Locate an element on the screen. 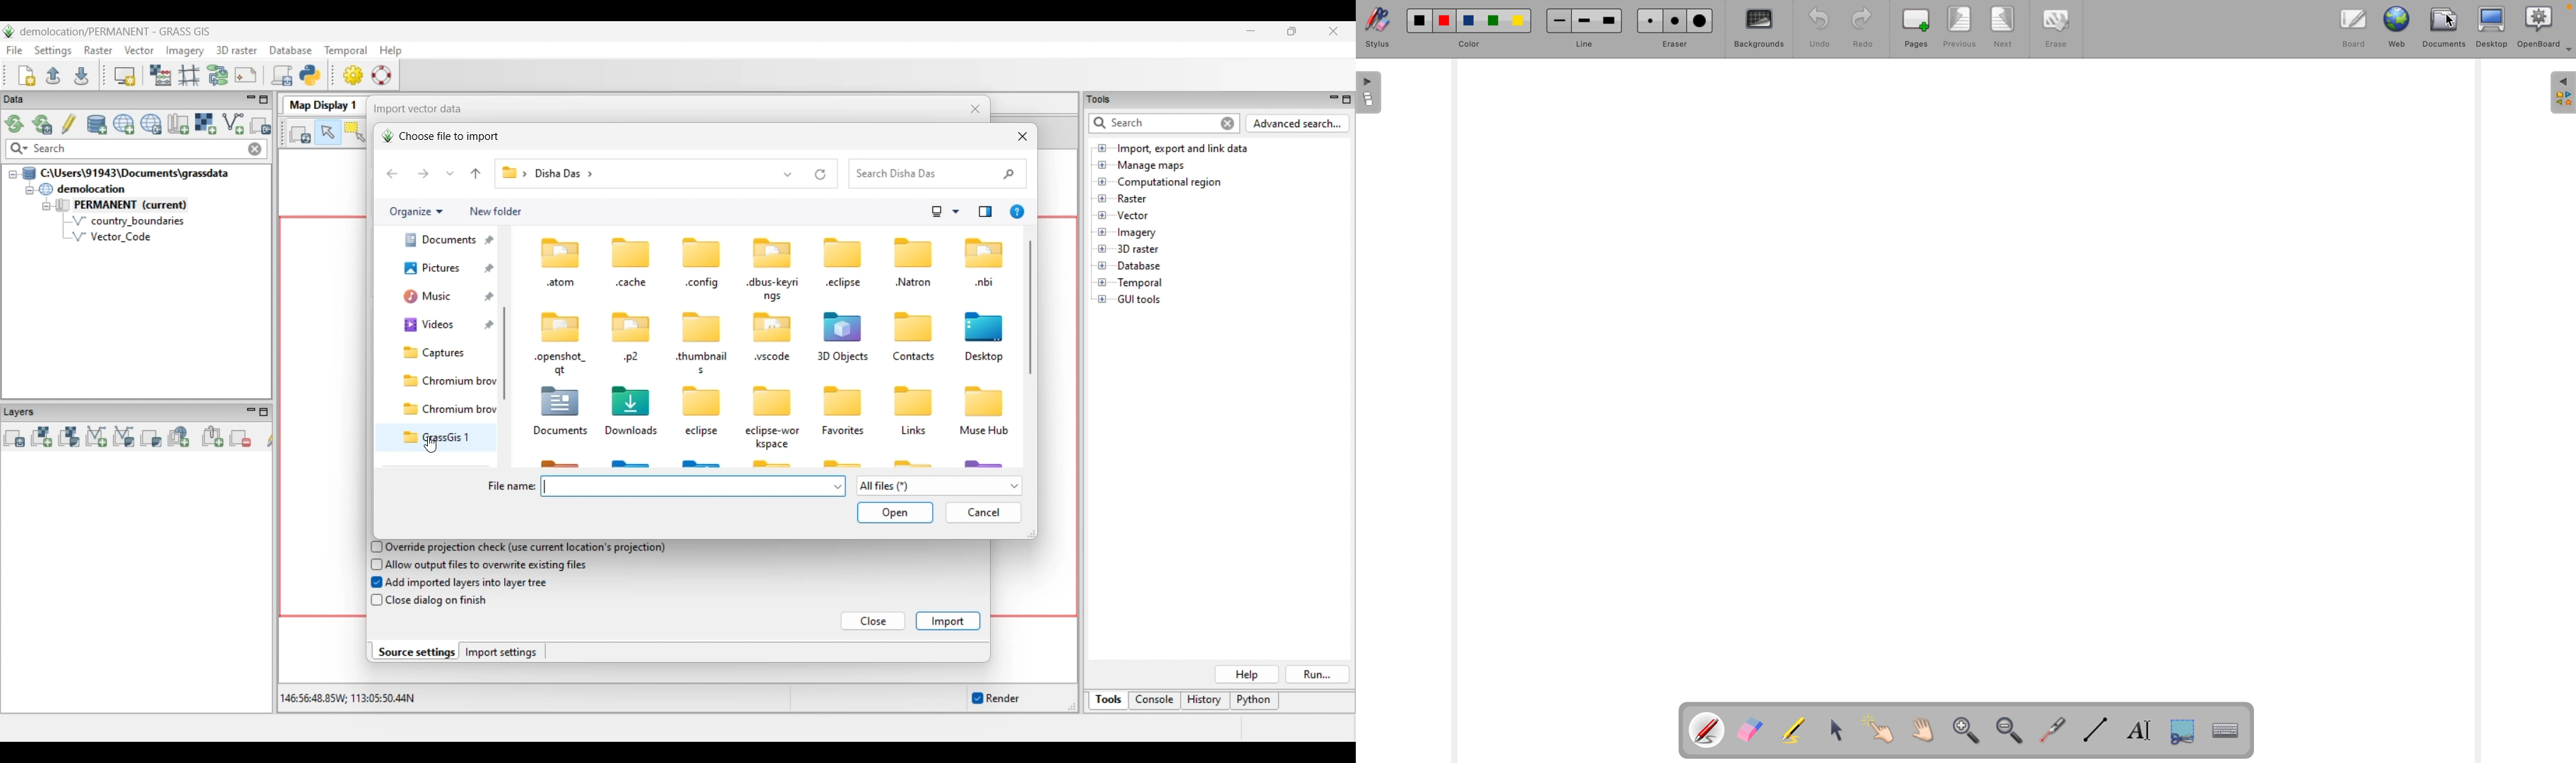  cursor is located at coordinates (2452, 22).